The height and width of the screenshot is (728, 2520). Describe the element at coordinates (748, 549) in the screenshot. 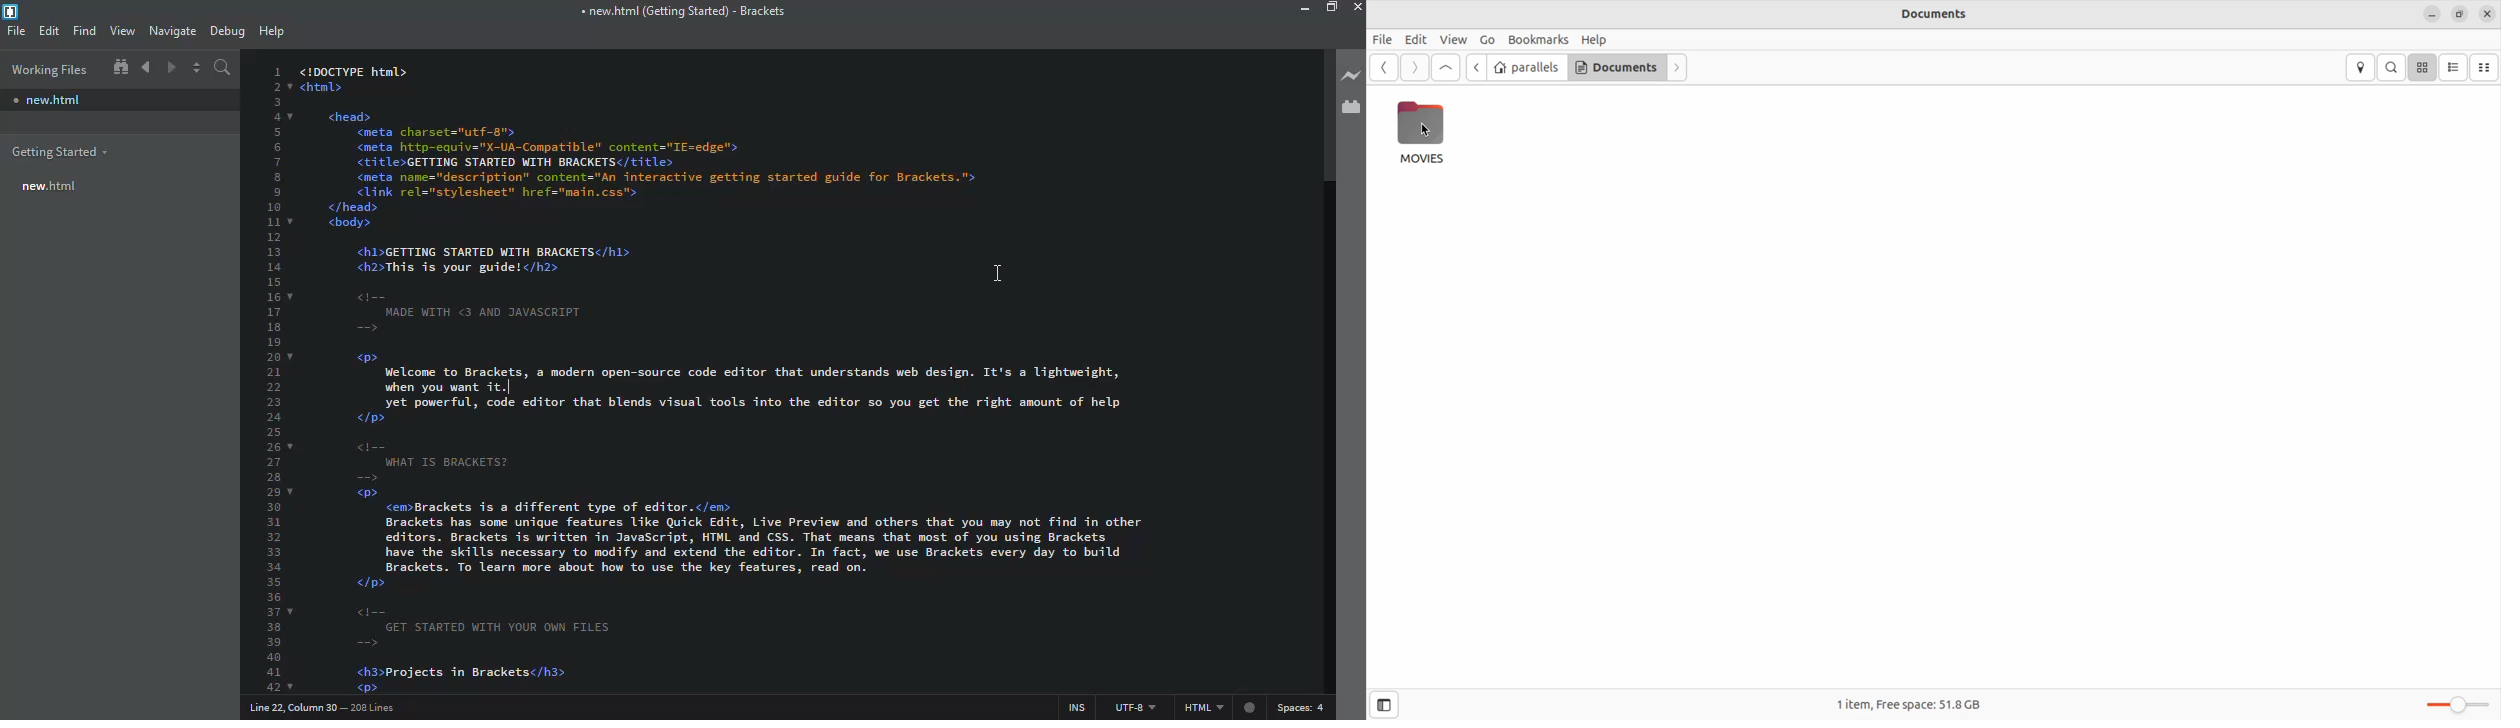

I see `test code` at that location.